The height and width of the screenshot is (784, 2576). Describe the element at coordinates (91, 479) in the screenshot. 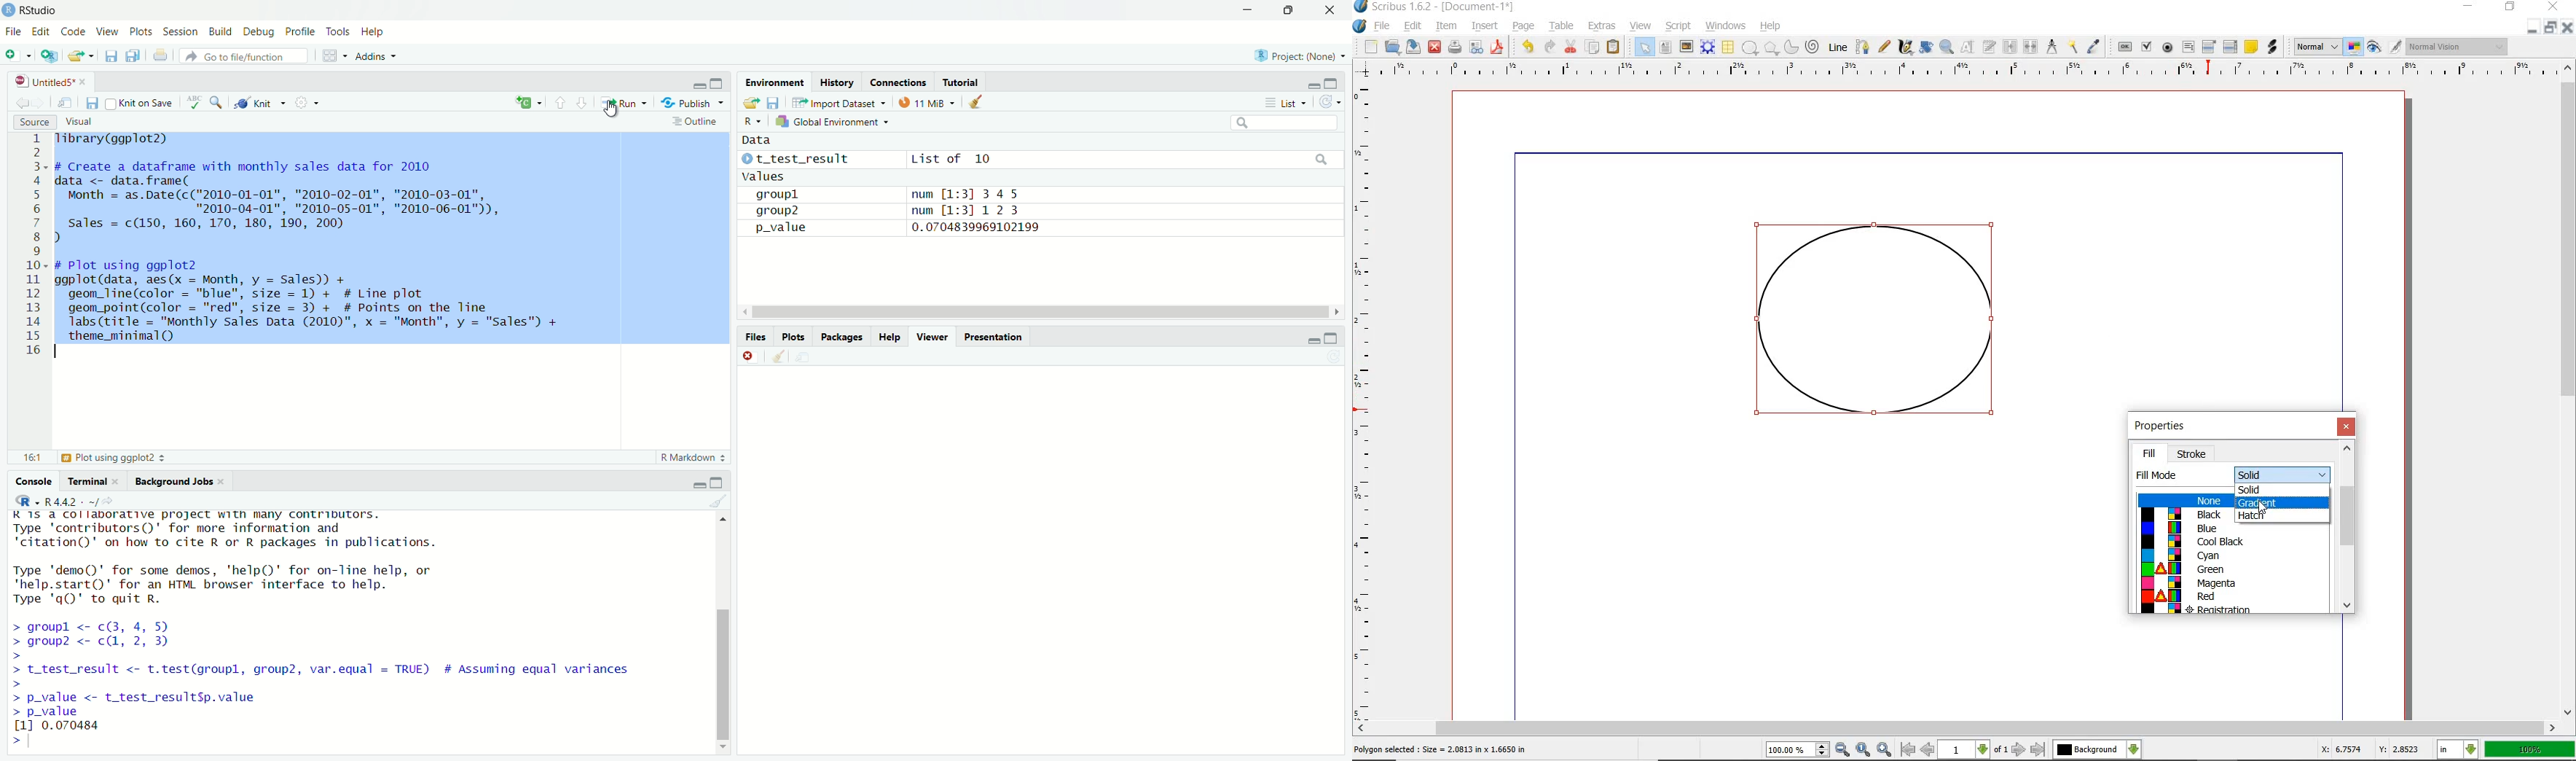

I see `Terminal` at that location.